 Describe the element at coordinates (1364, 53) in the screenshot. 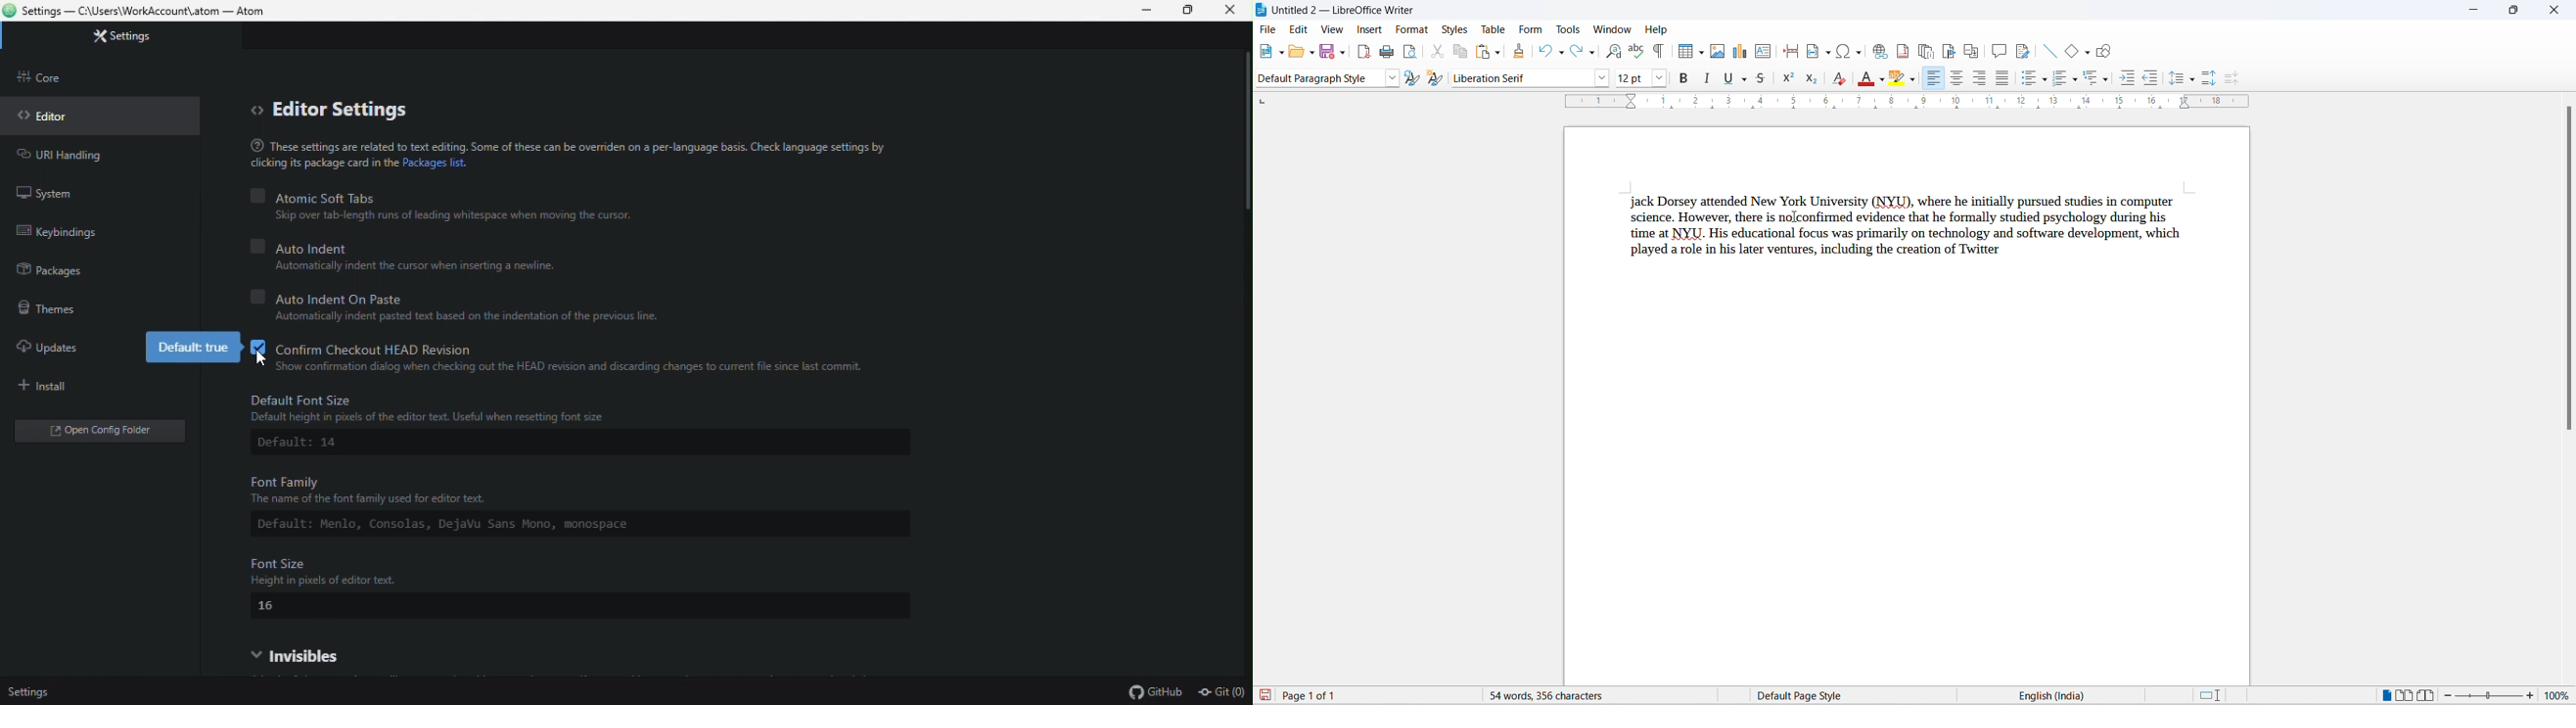

I see `export as pdf` at that location.